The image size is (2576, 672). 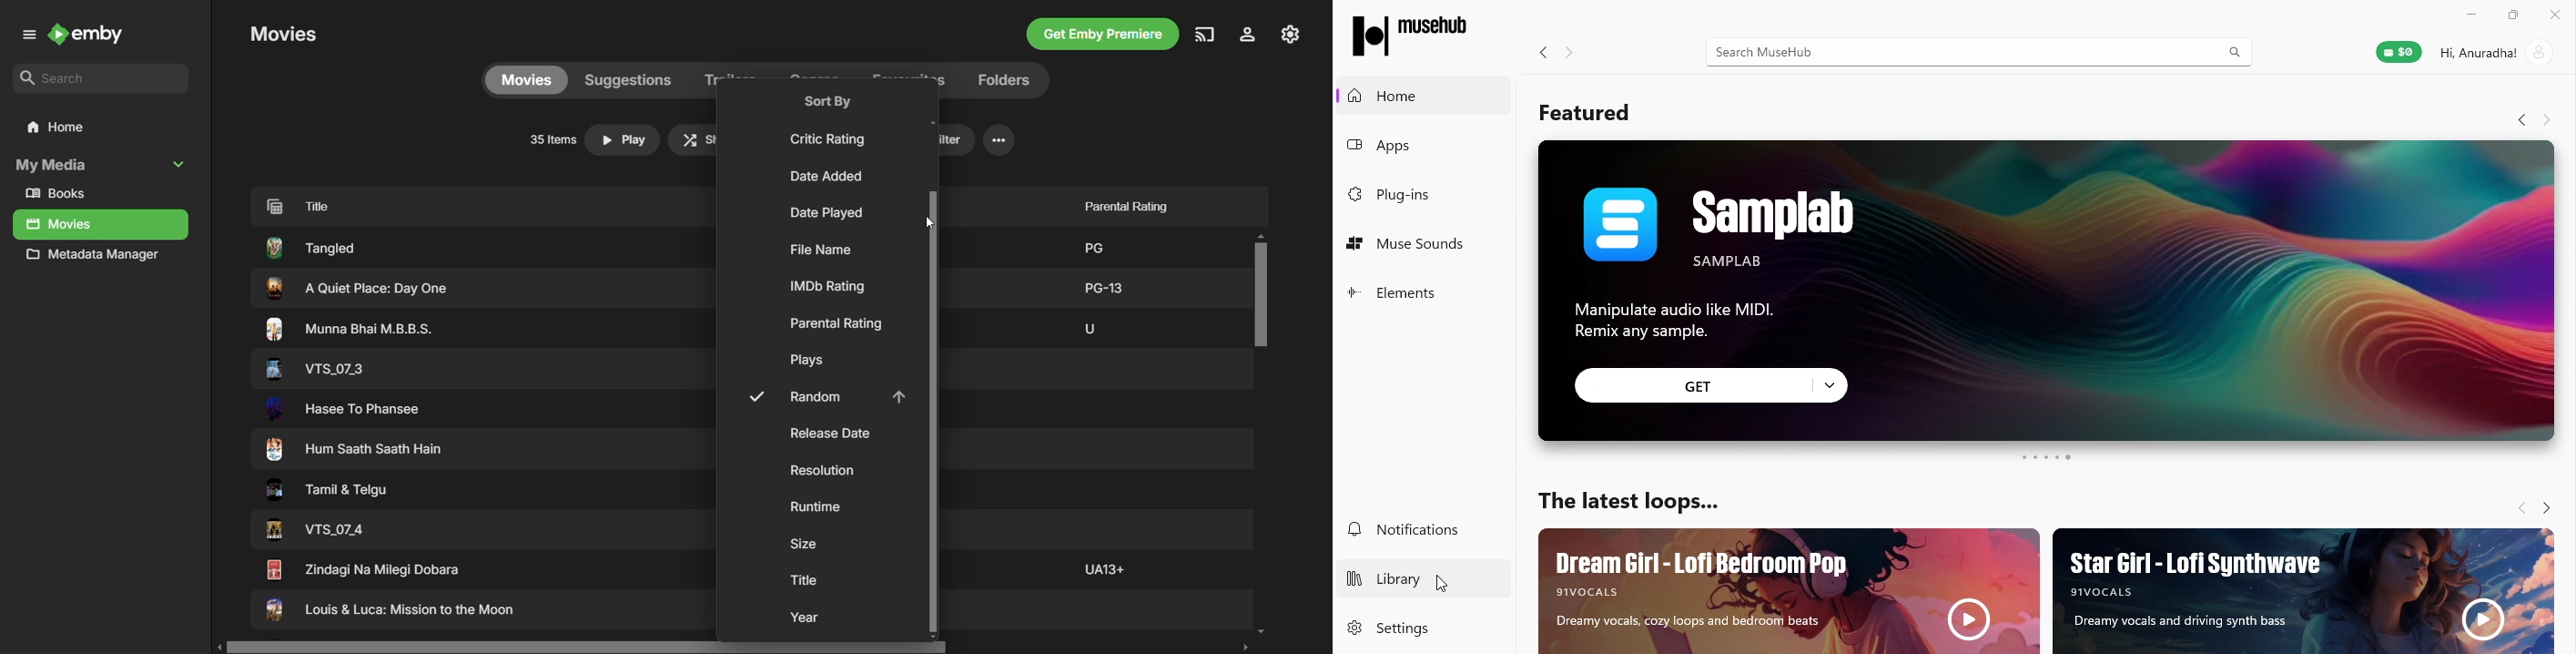 I want to click on Favorites, so click(x=907, y=79).